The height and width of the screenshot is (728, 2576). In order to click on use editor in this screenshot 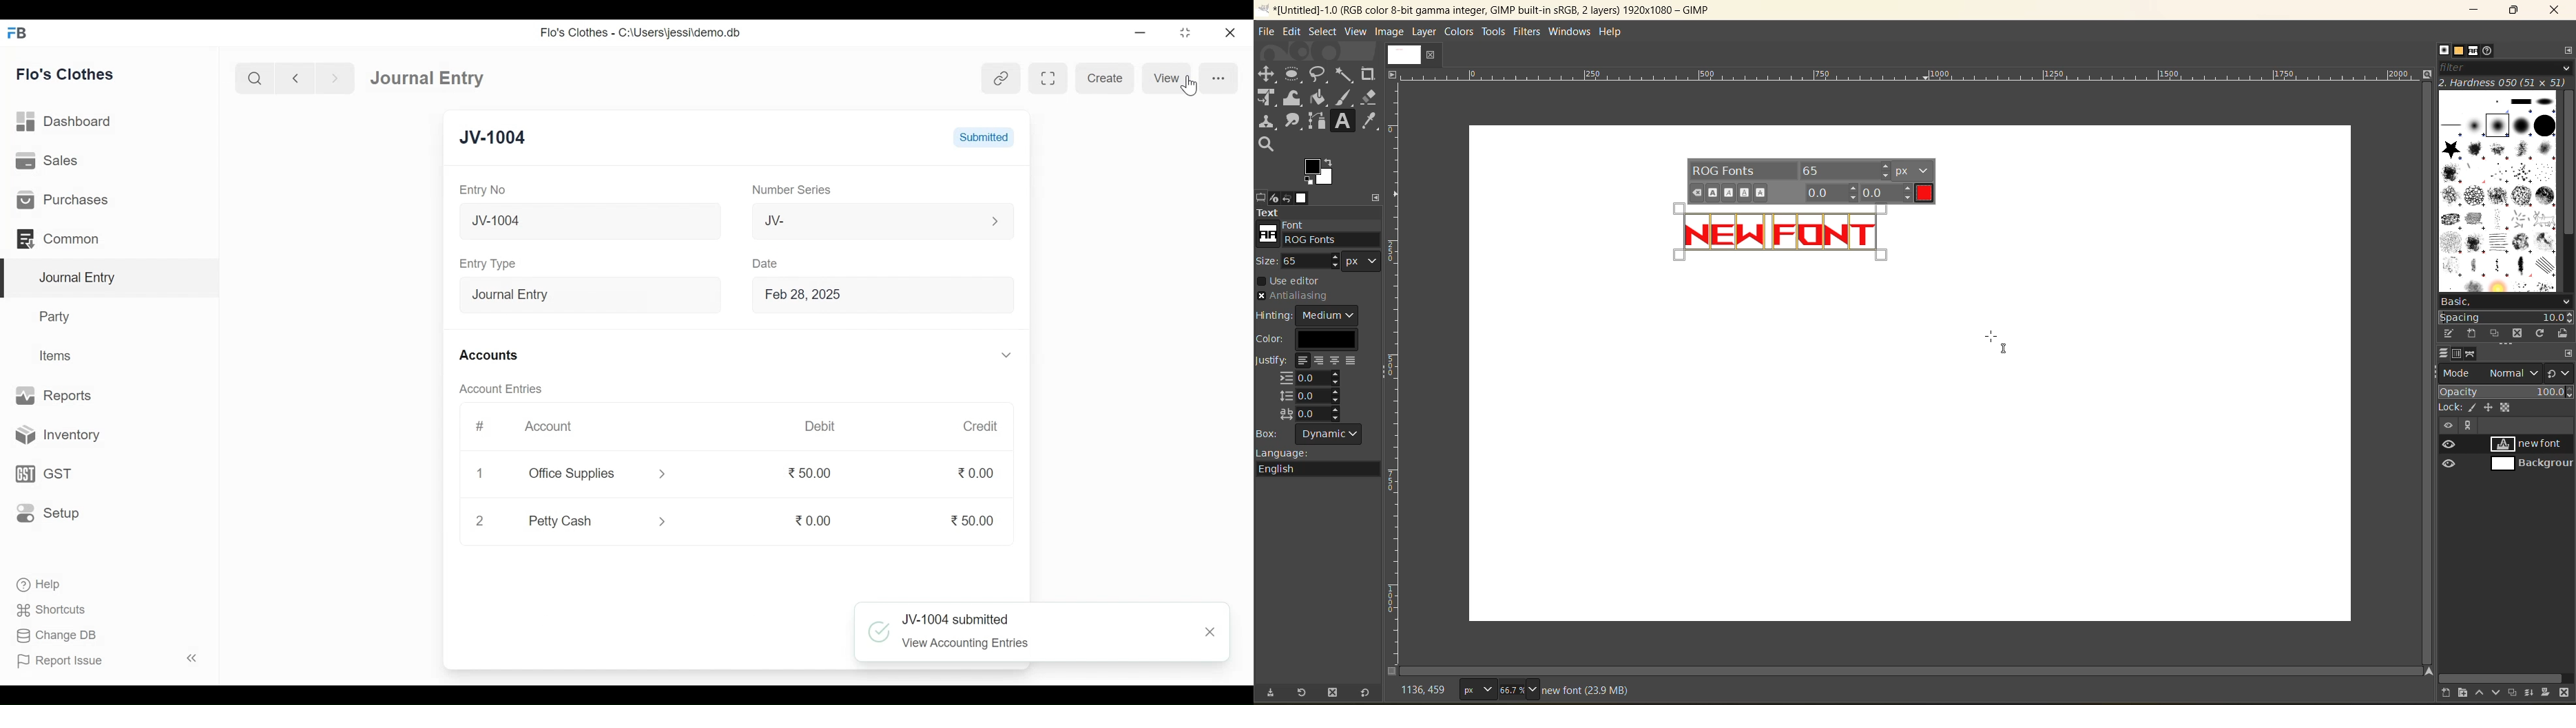, I will do `click(1296, 281)`.